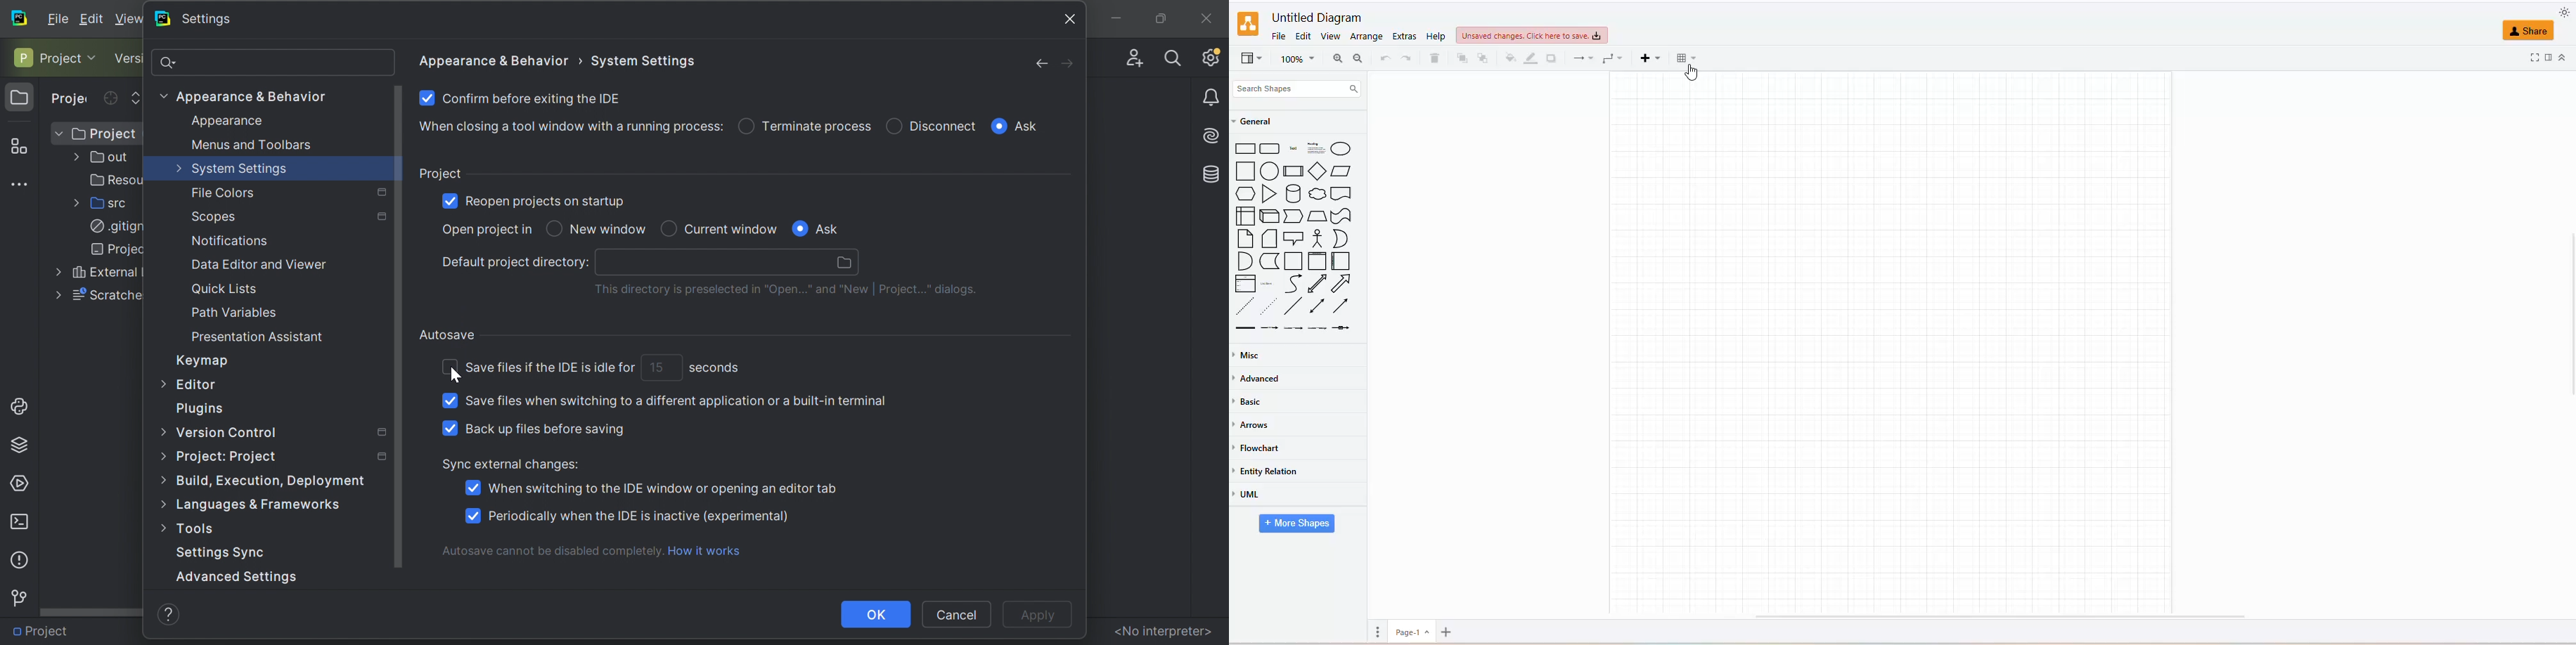 This screenshot has height=672, width=2576. I want to click on advanced, so click(1260, 379).